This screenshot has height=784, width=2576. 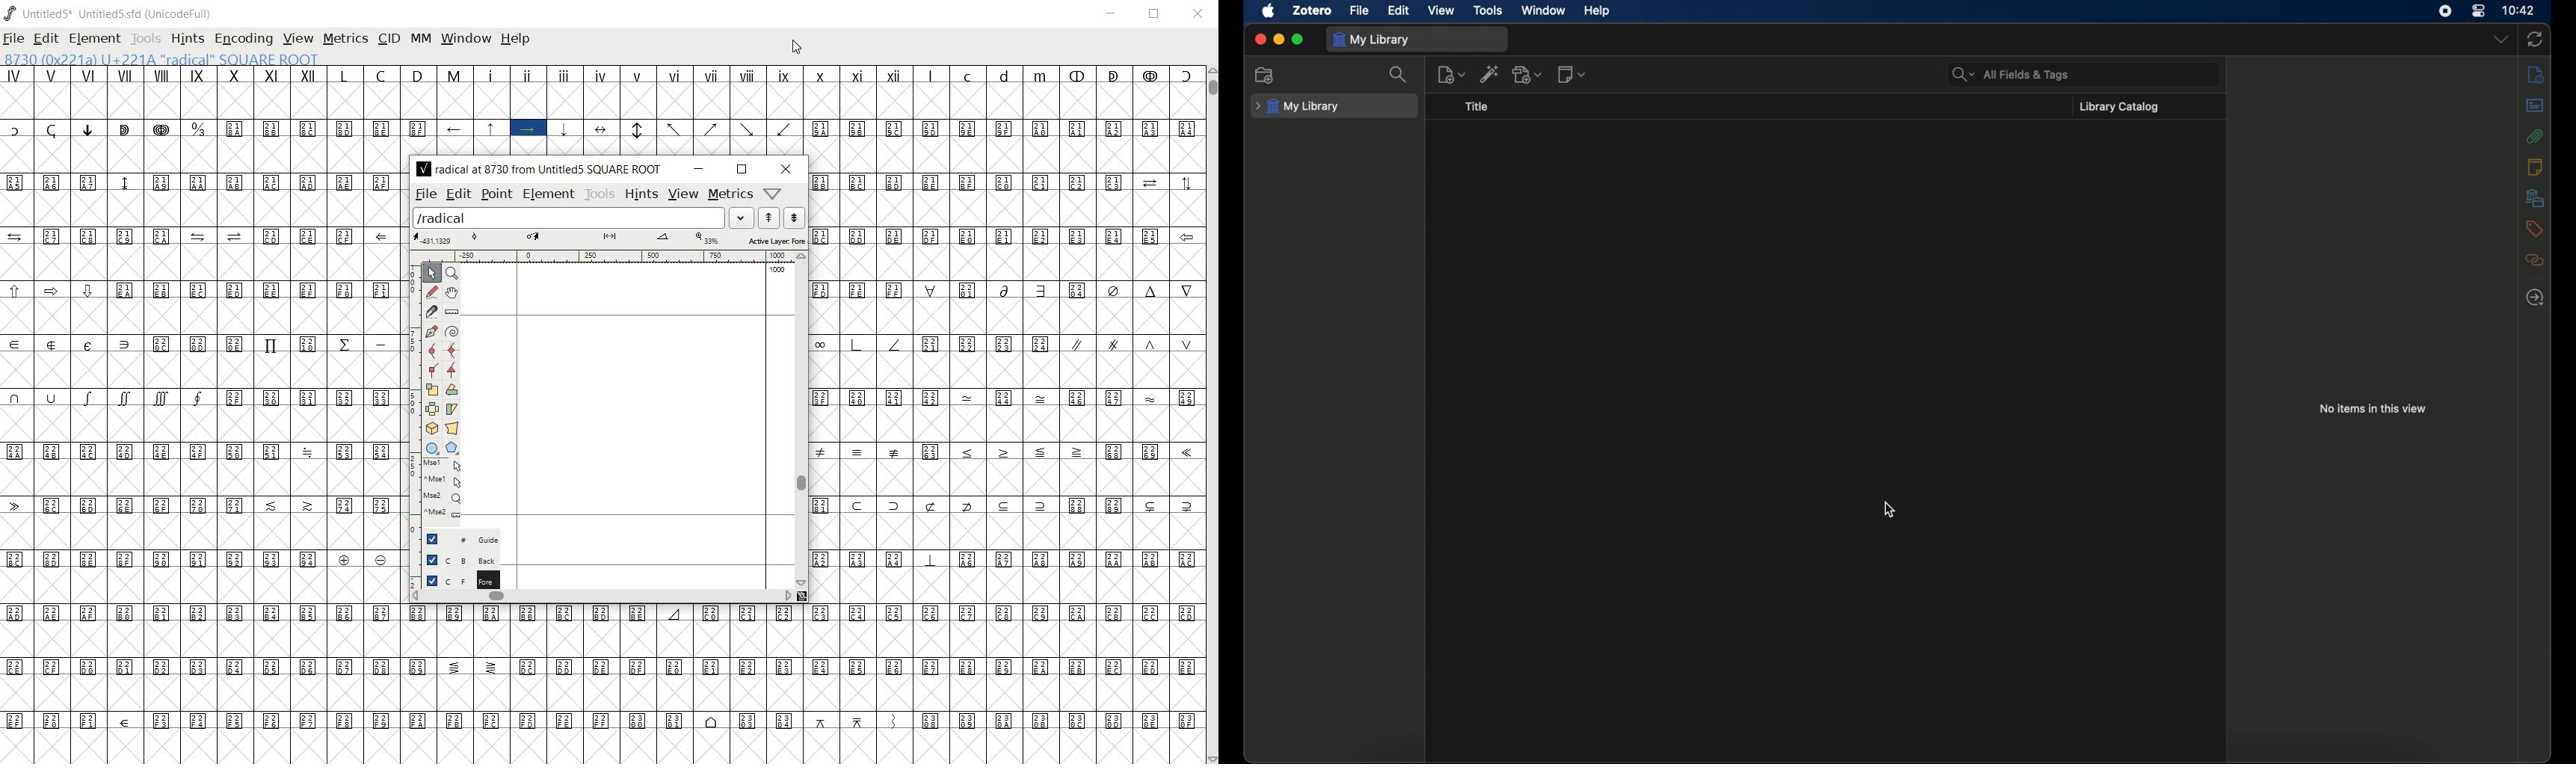 What do you see at coordinates (451, 408) in the screenshot?
I see `Rotate the selection` at bounding box center [451, 408].